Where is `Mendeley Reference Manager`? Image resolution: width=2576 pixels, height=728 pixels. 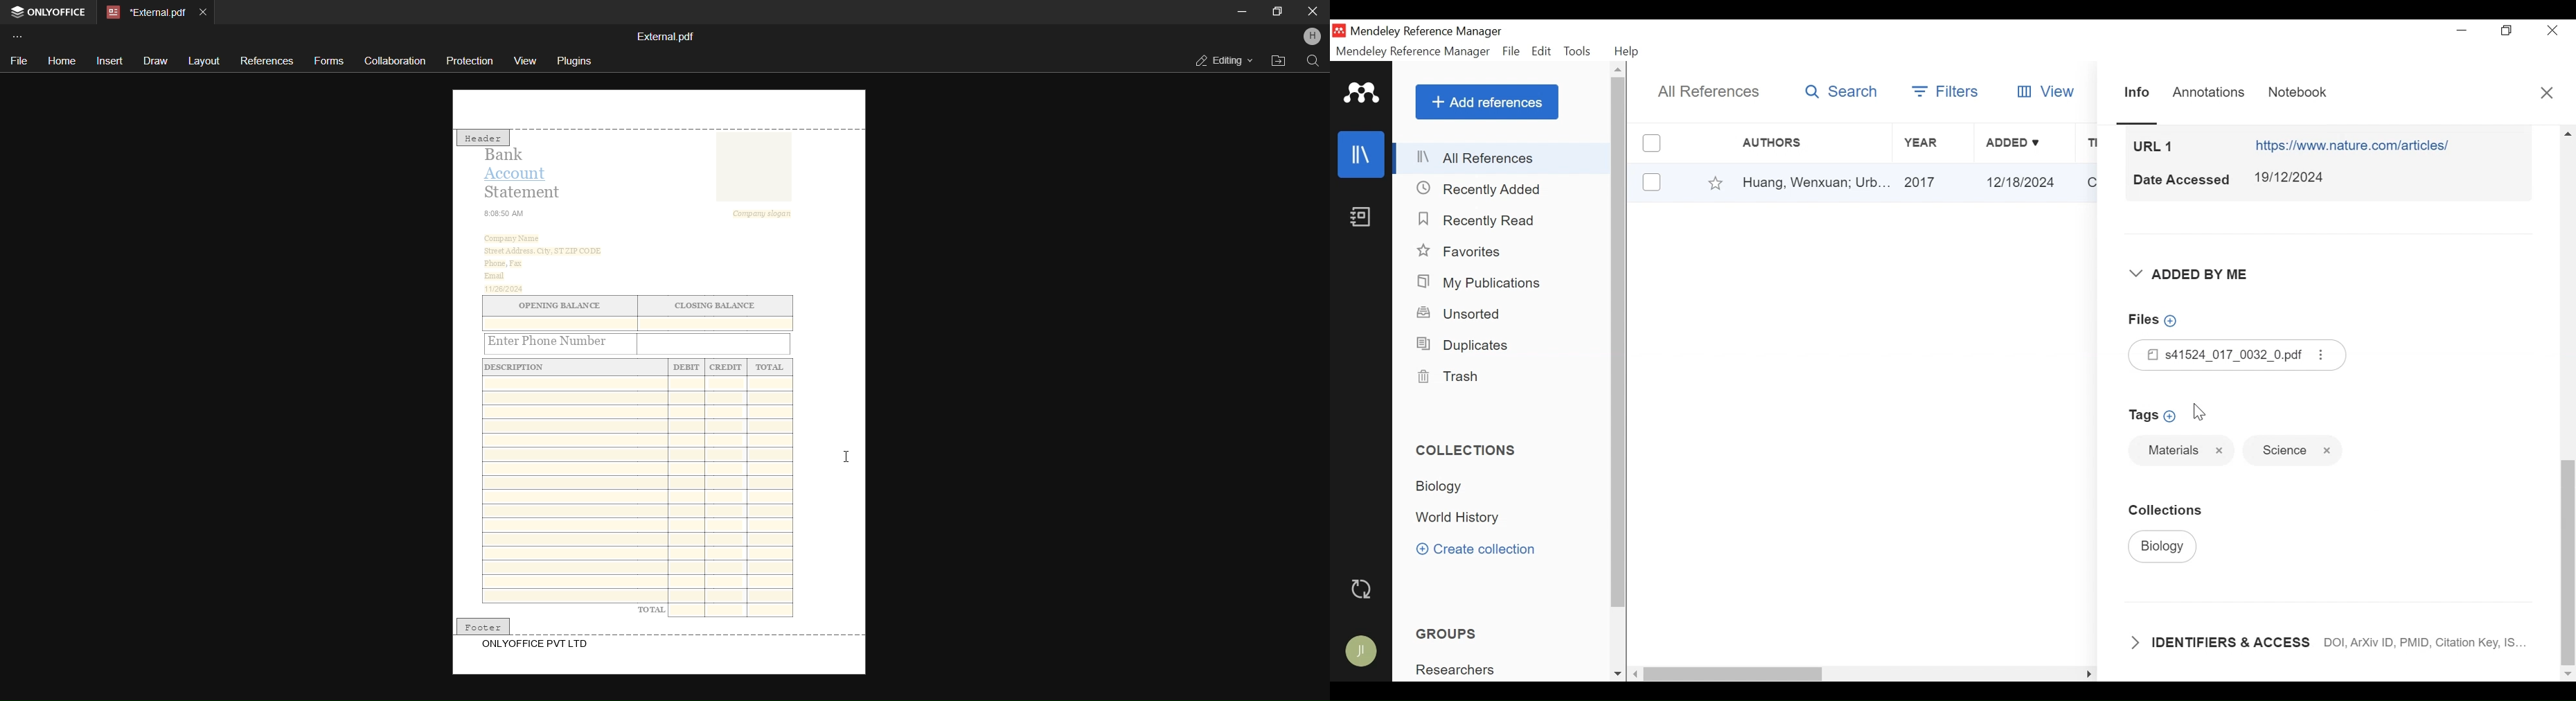 Mendeley Reference Manager is located at coordinates (1413, 52).